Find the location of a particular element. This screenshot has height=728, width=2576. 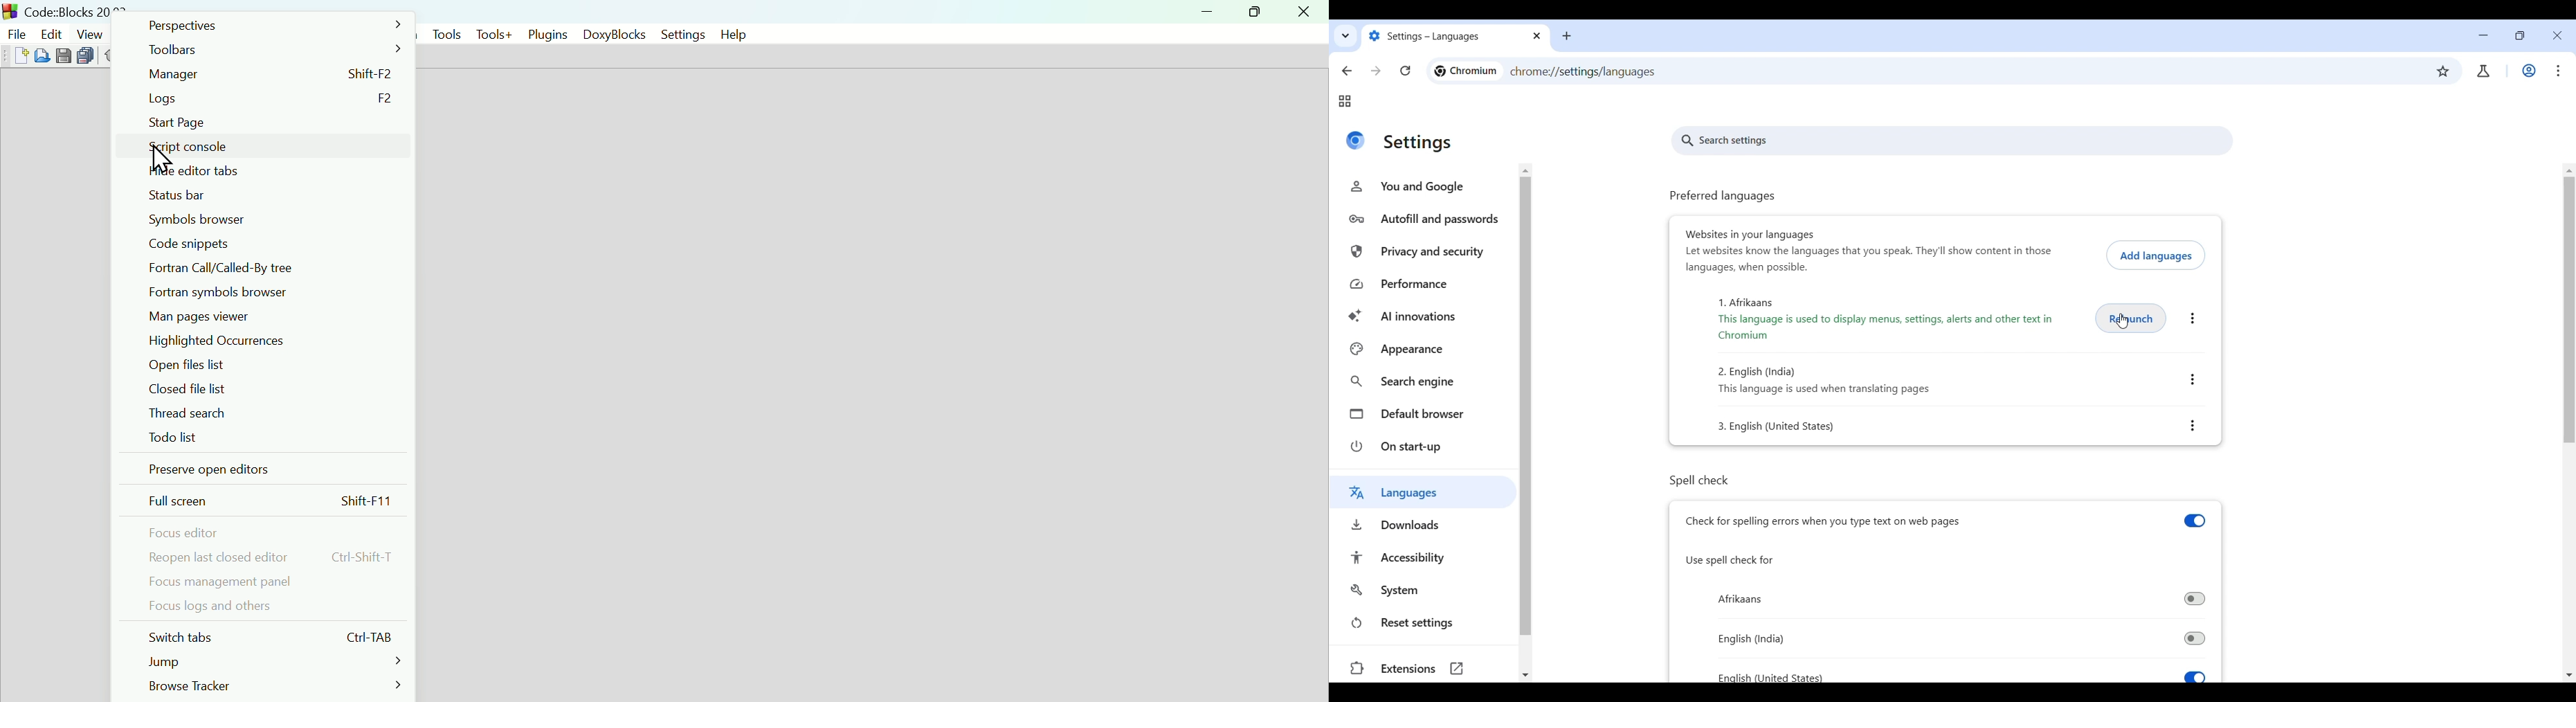

Close is located at coordinates (1303, 12).